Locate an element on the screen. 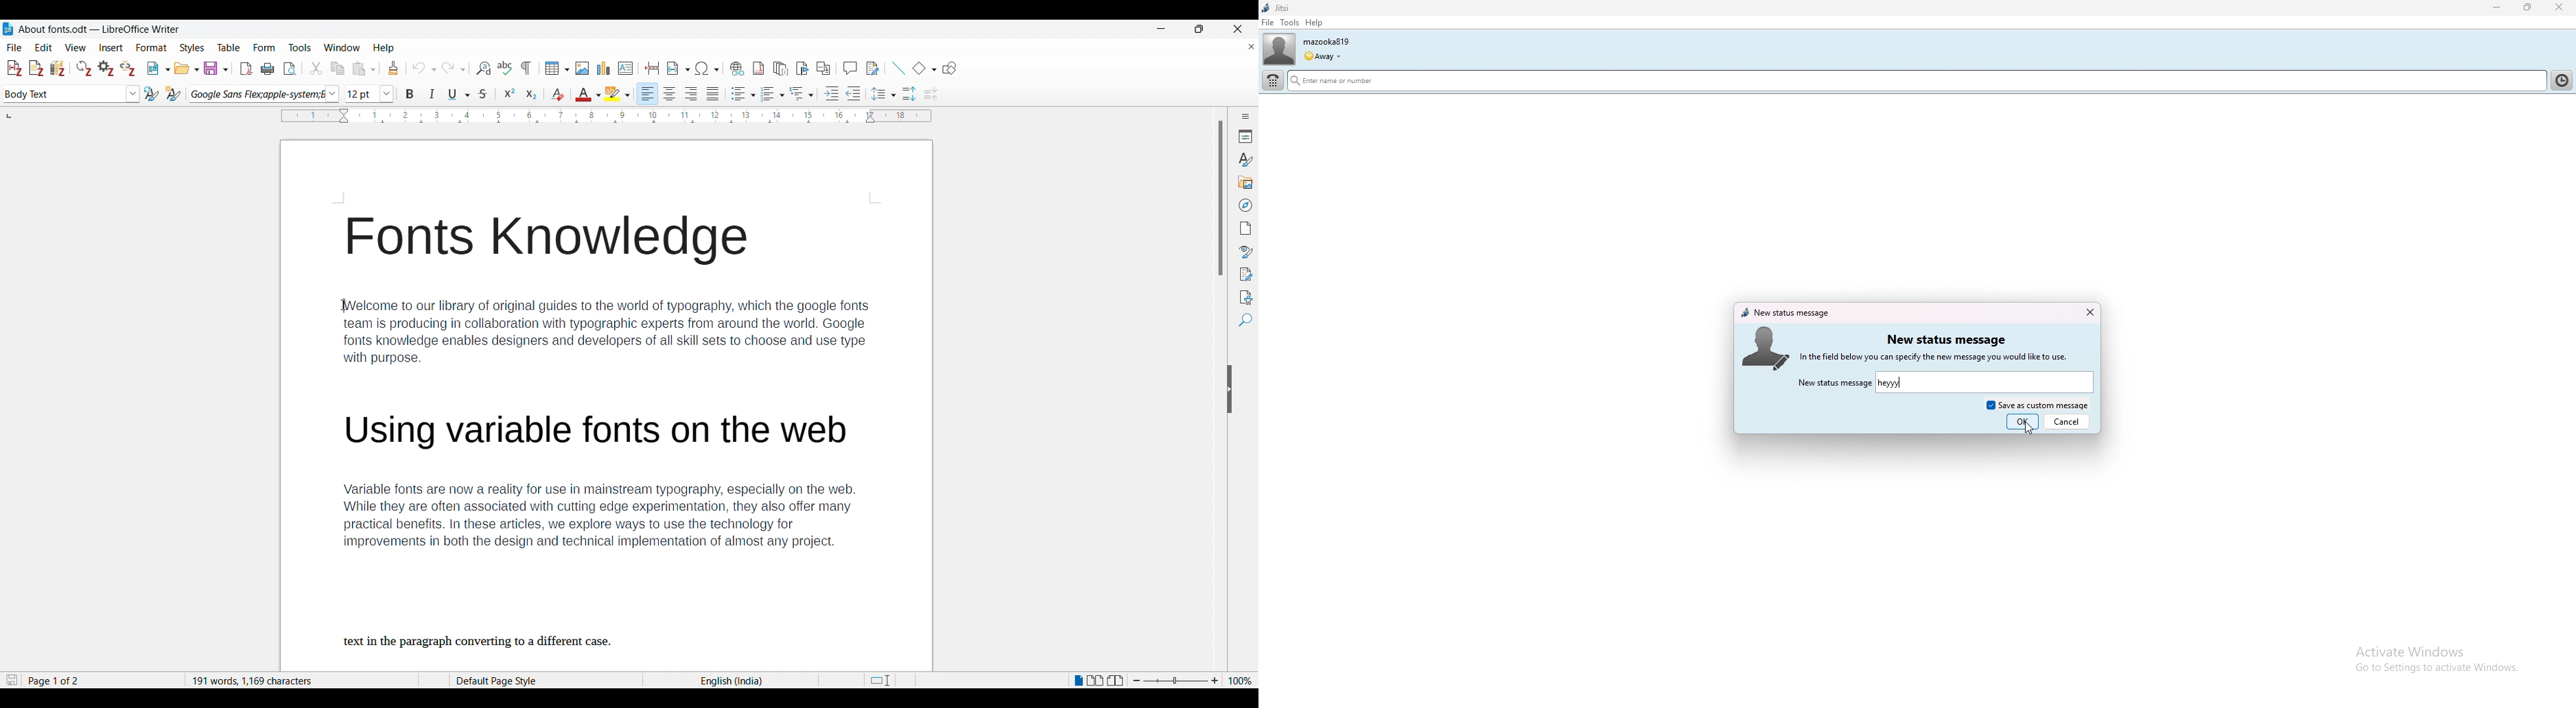 The width and height of the screenshot is (2576, 728). Refresh is located at coordinates (84, 68).